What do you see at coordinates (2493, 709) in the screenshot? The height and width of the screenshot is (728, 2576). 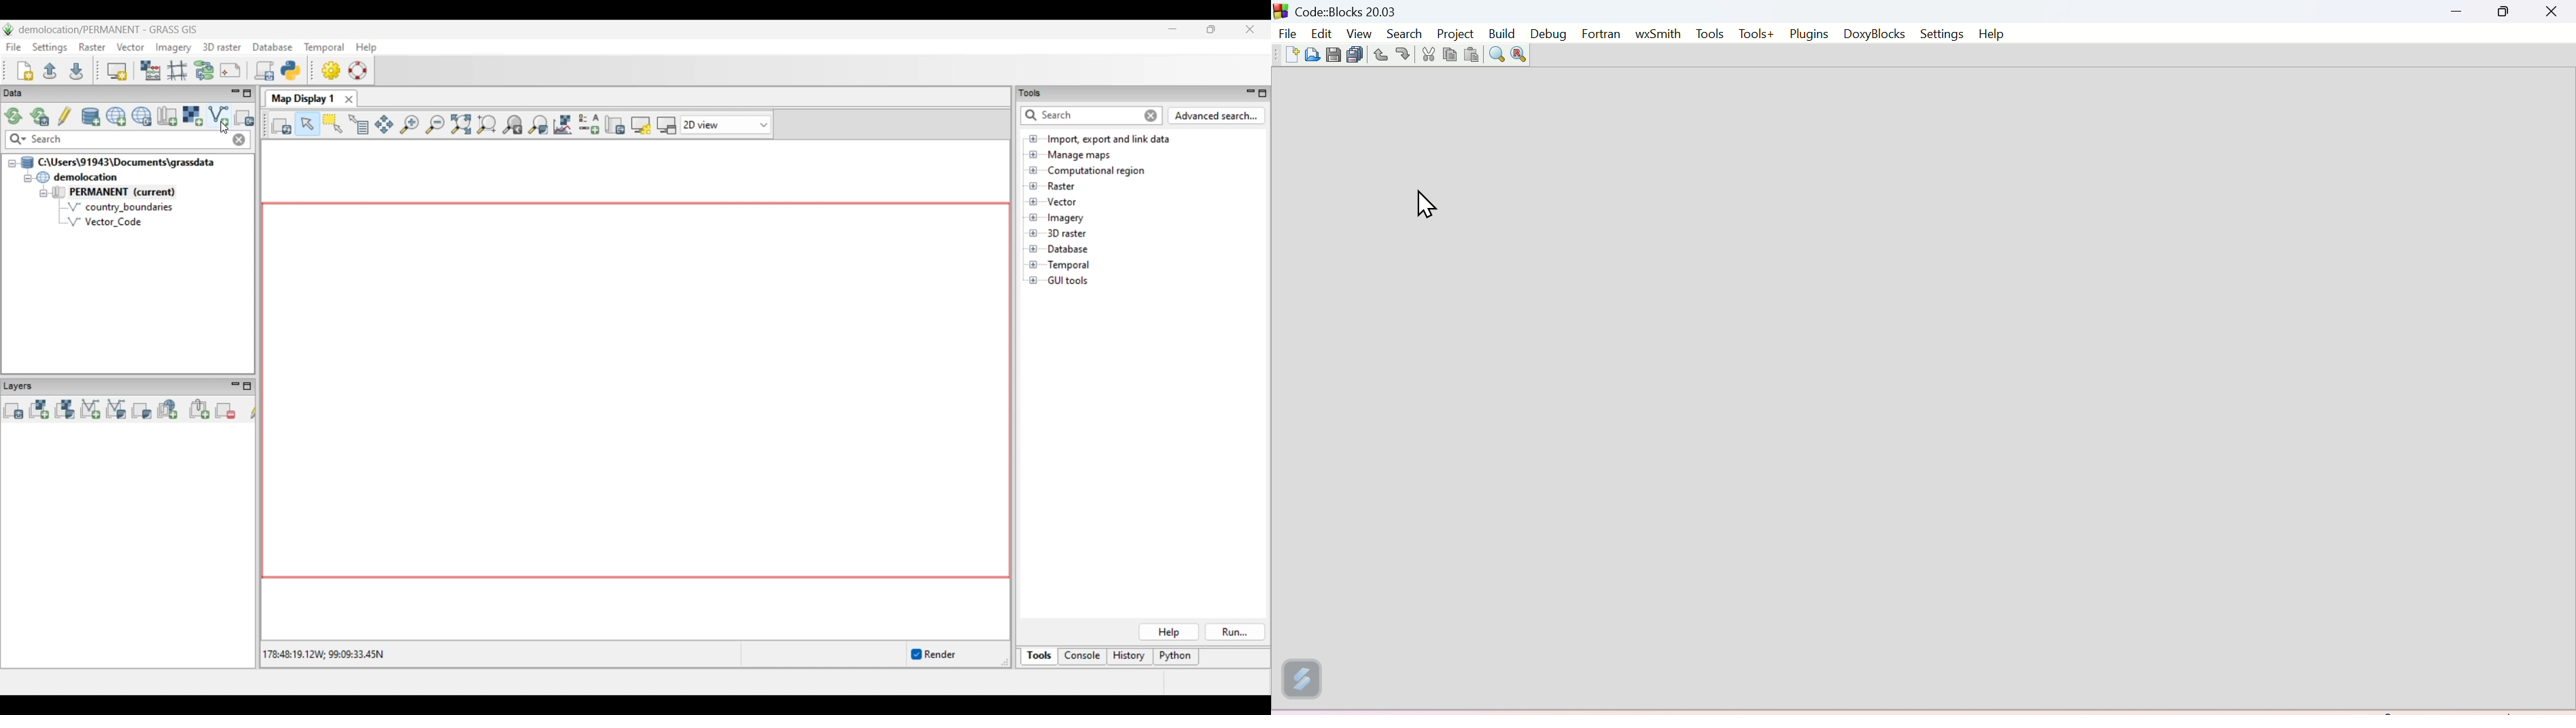 I see `Default` at bounding box center [2493, 709].